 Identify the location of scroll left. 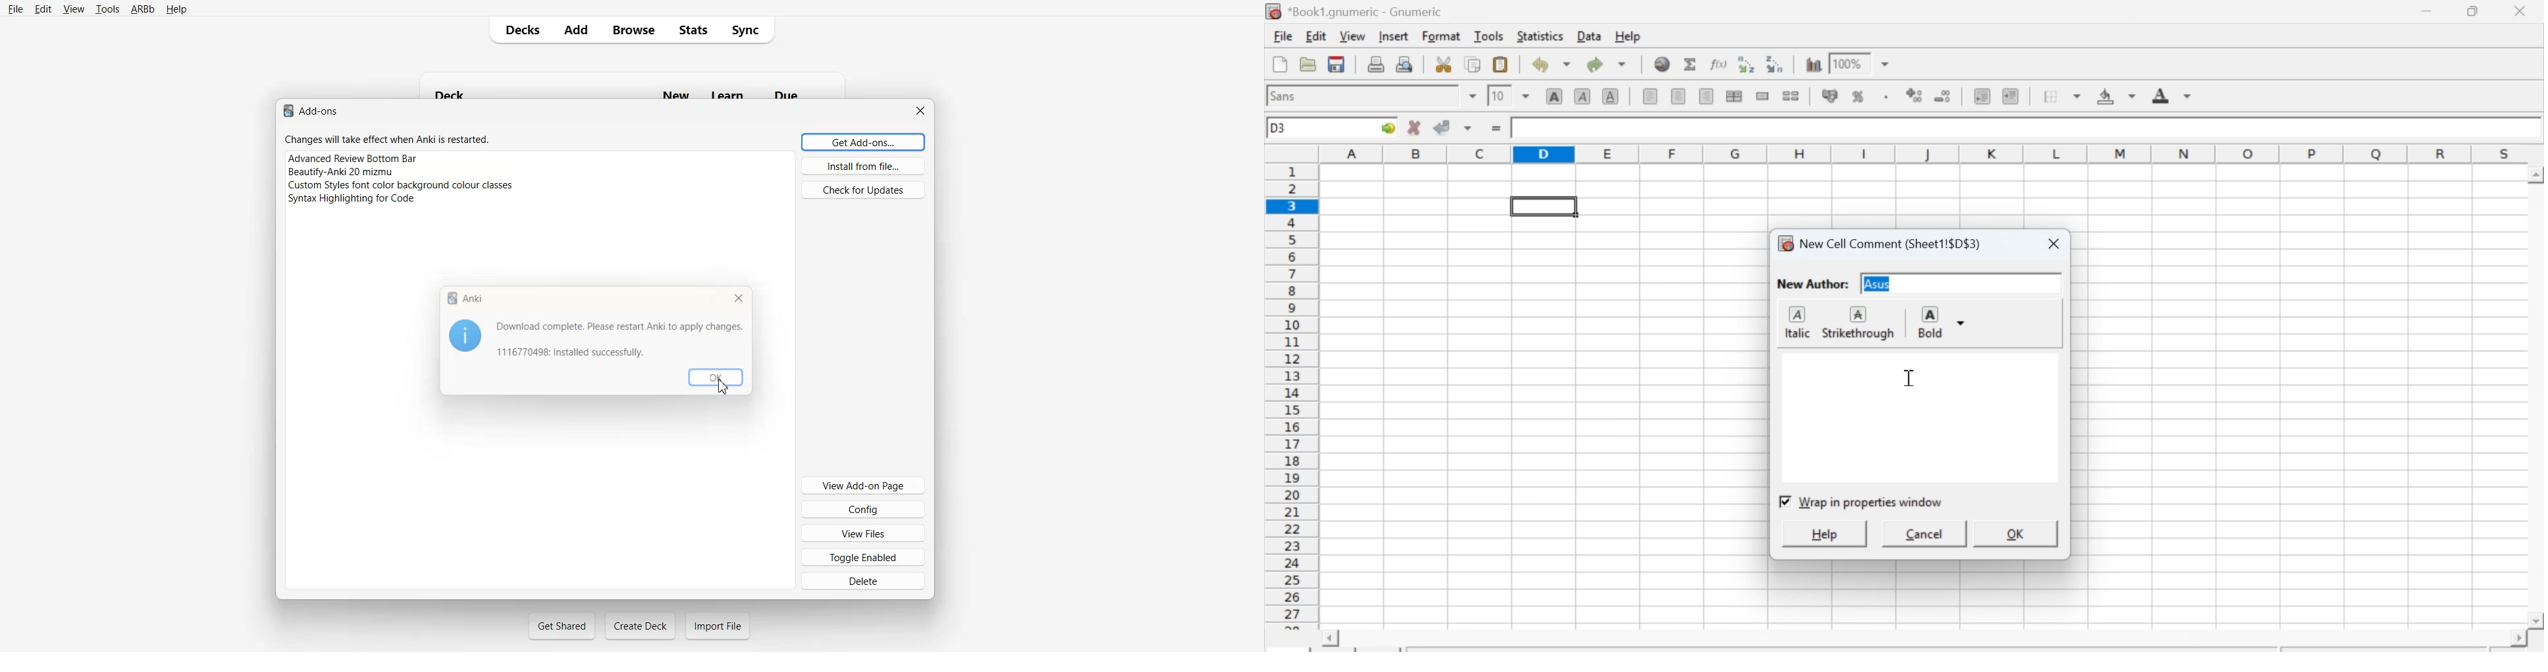
(1328, 638).